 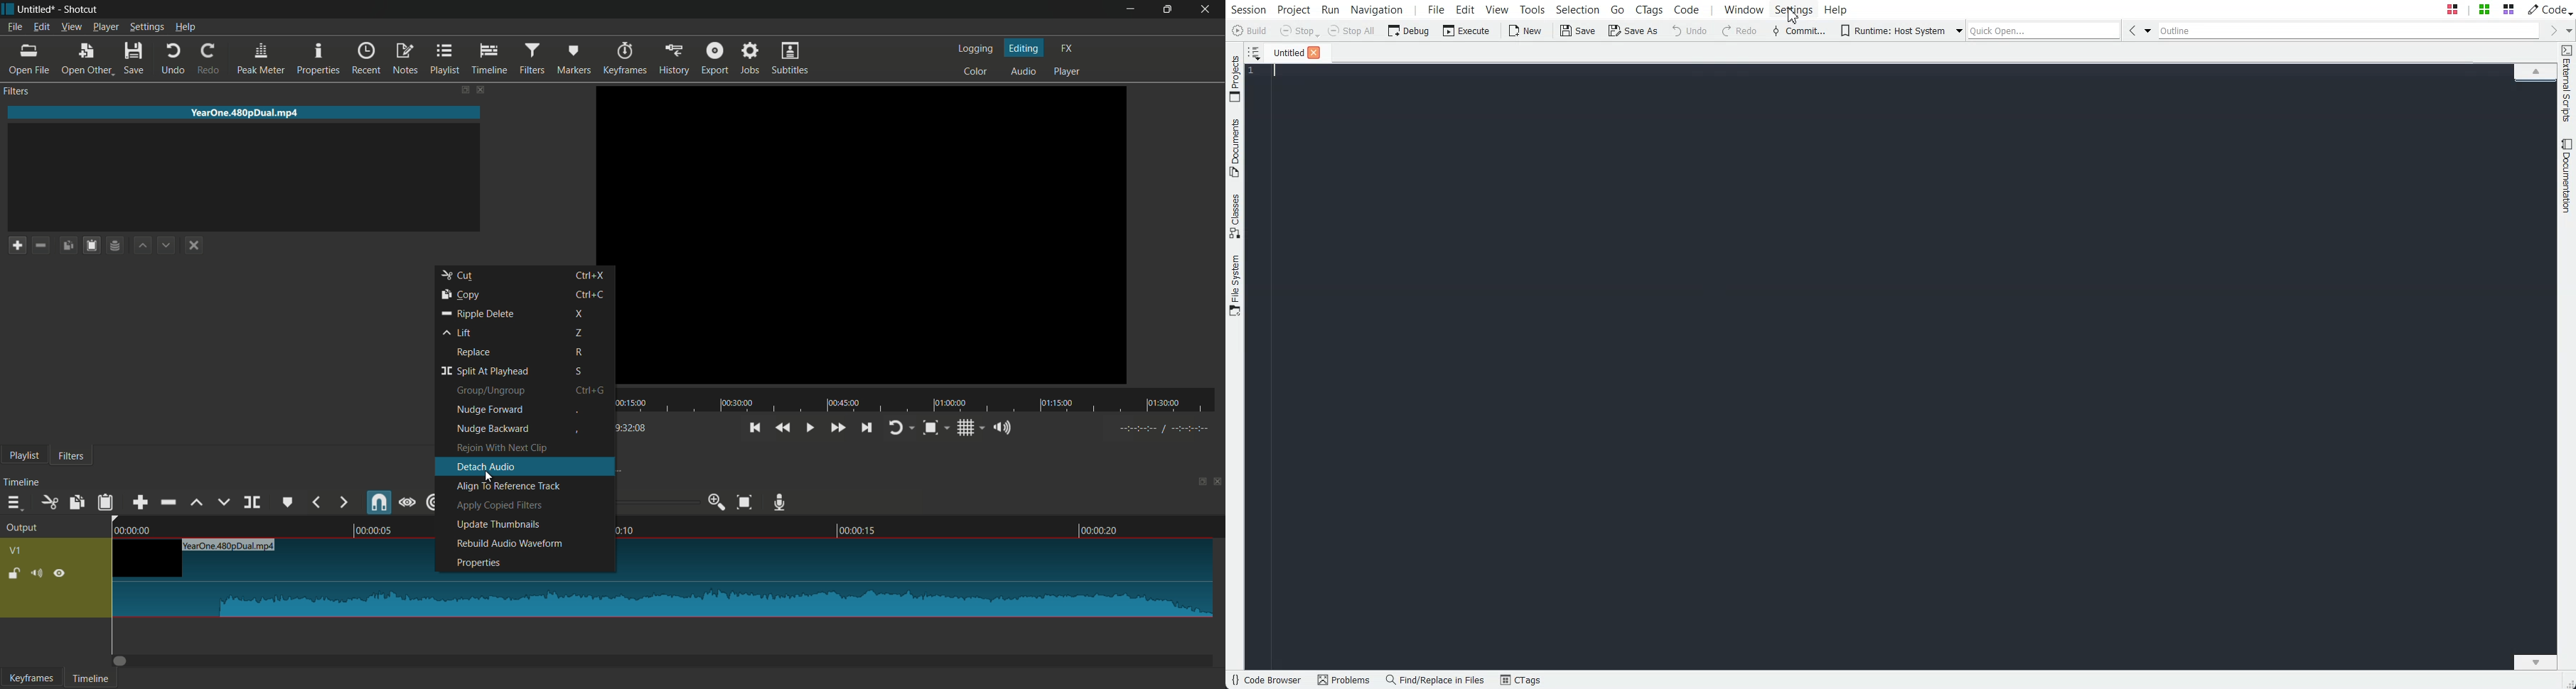 I want to click on ripple delete, so click(x=168, y=503).